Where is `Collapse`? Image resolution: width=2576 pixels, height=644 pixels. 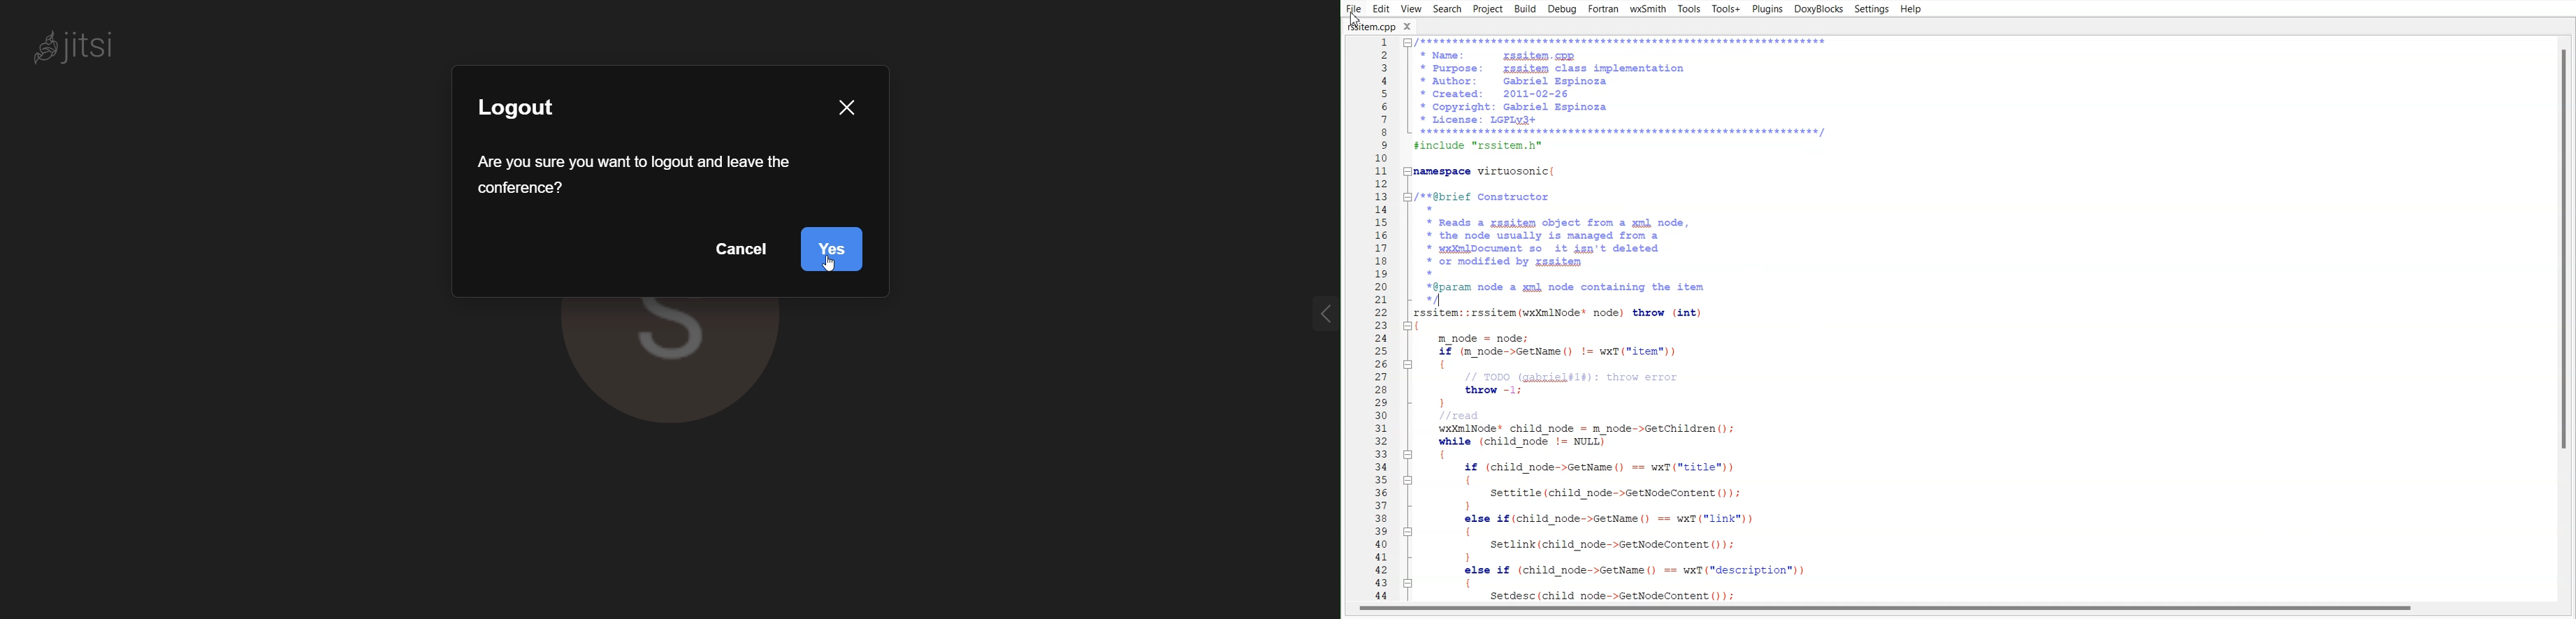
Collapse is located at coordinates (1409, 481).